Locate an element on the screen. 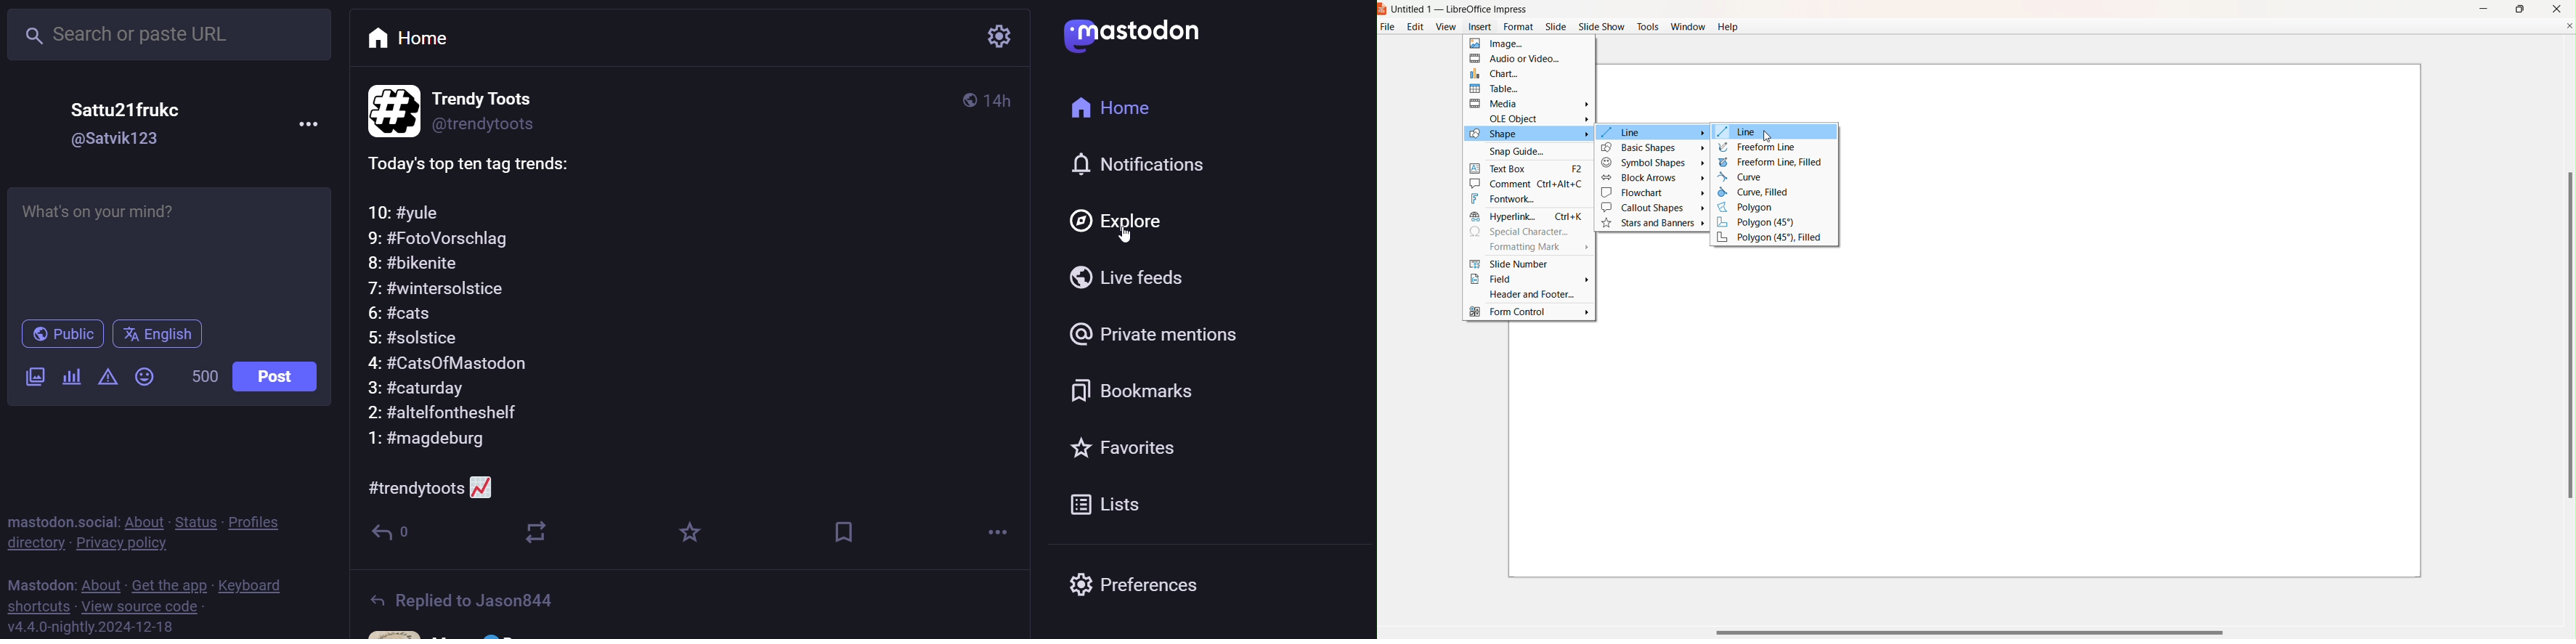 The width and height of the screenshot is (2576, 644). setting is located at coordinates (999, 37).